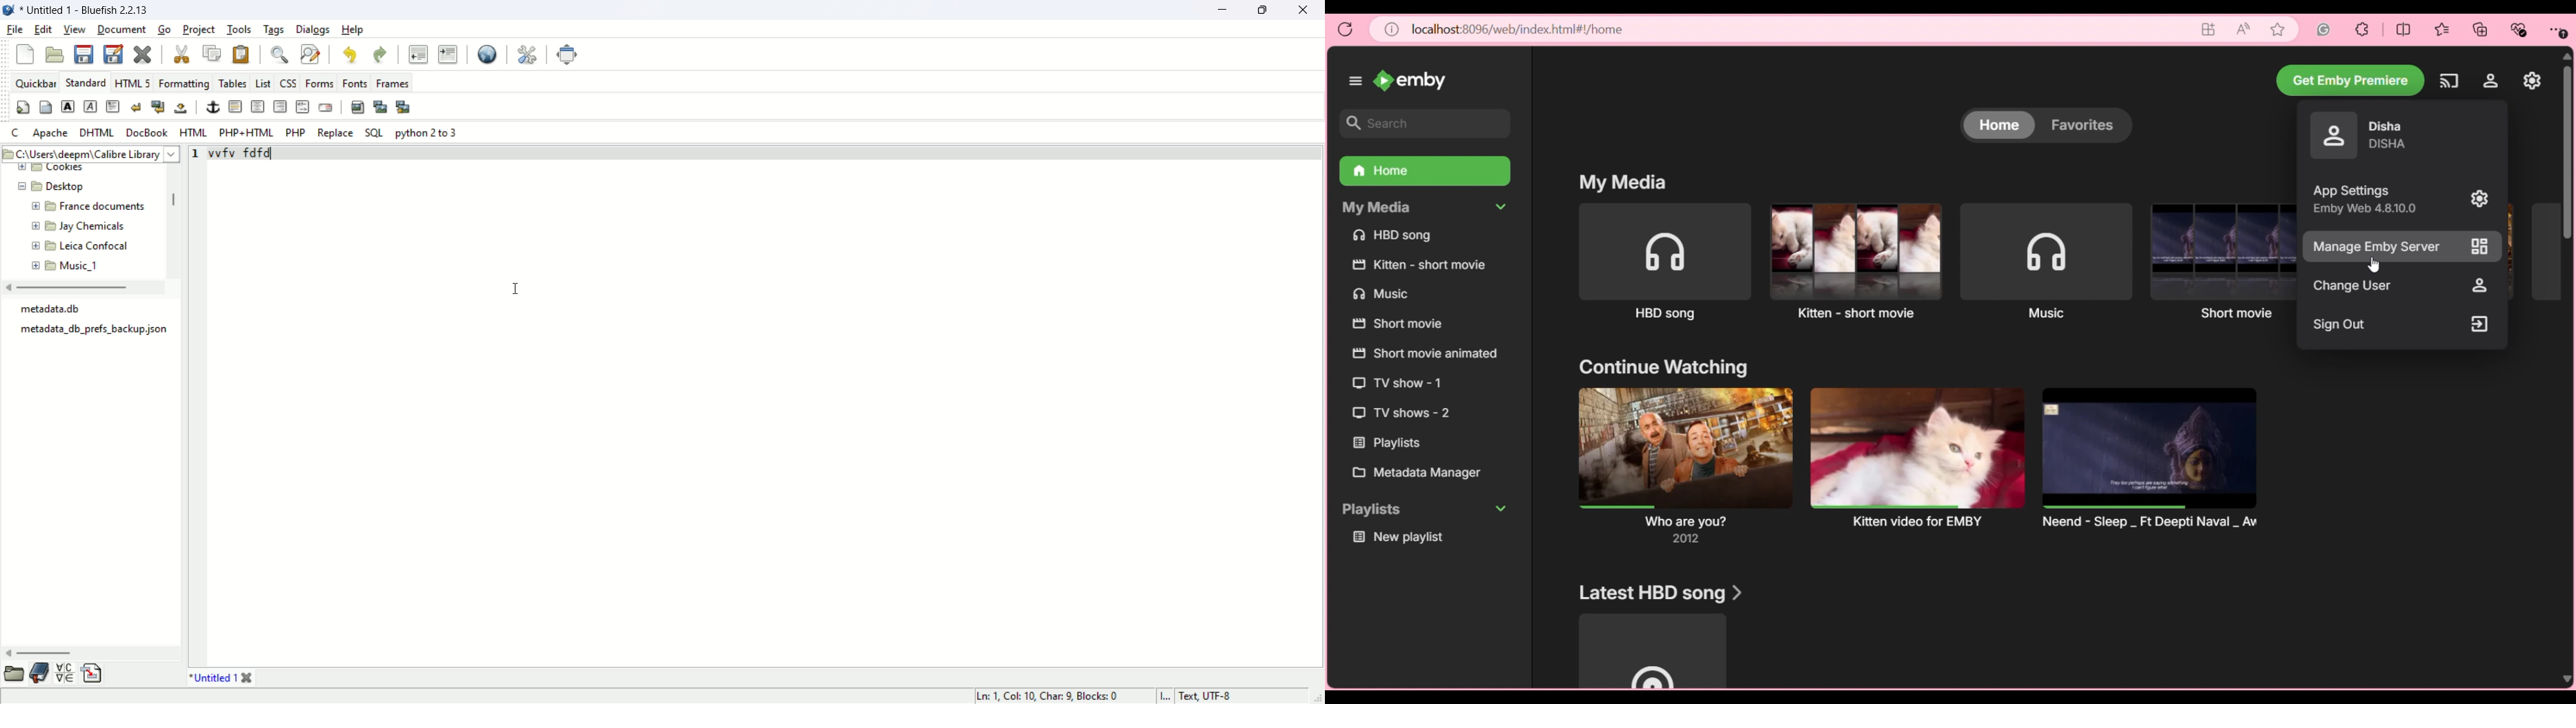  Describe the element at coordinates (1392, 29) in the screenshot. I see `View site information` at that location.